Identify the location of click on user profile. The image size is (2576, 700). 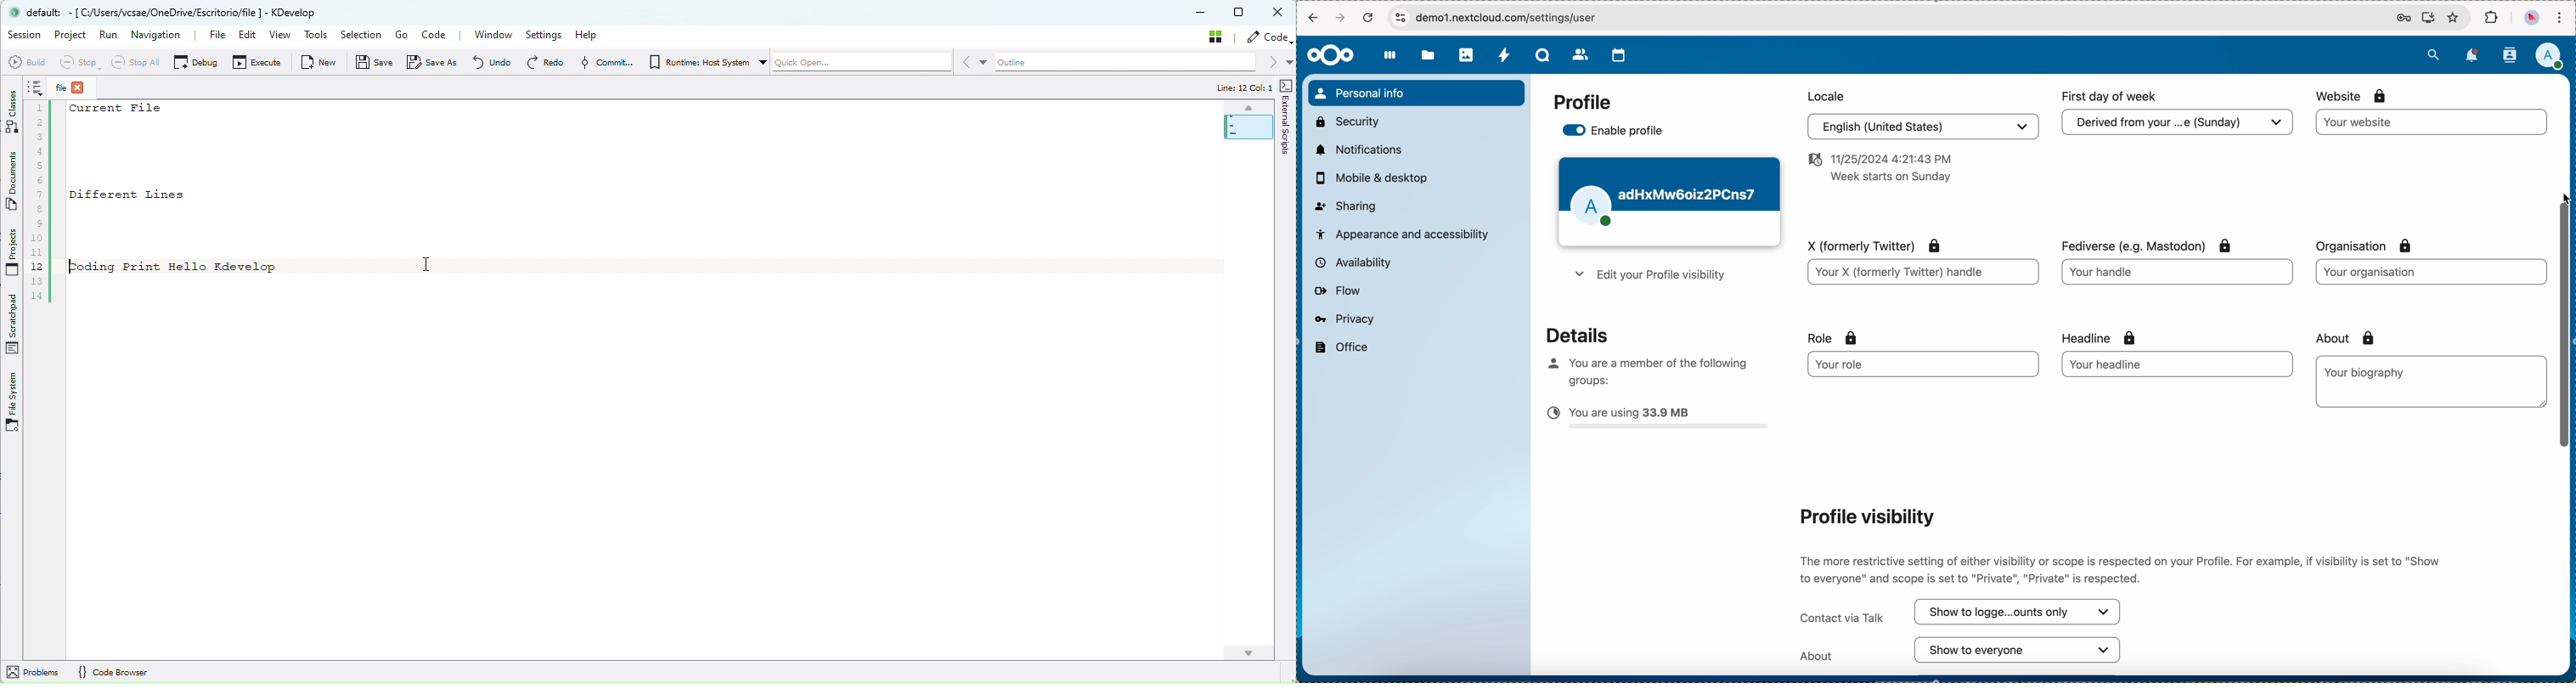
(2552, 57).